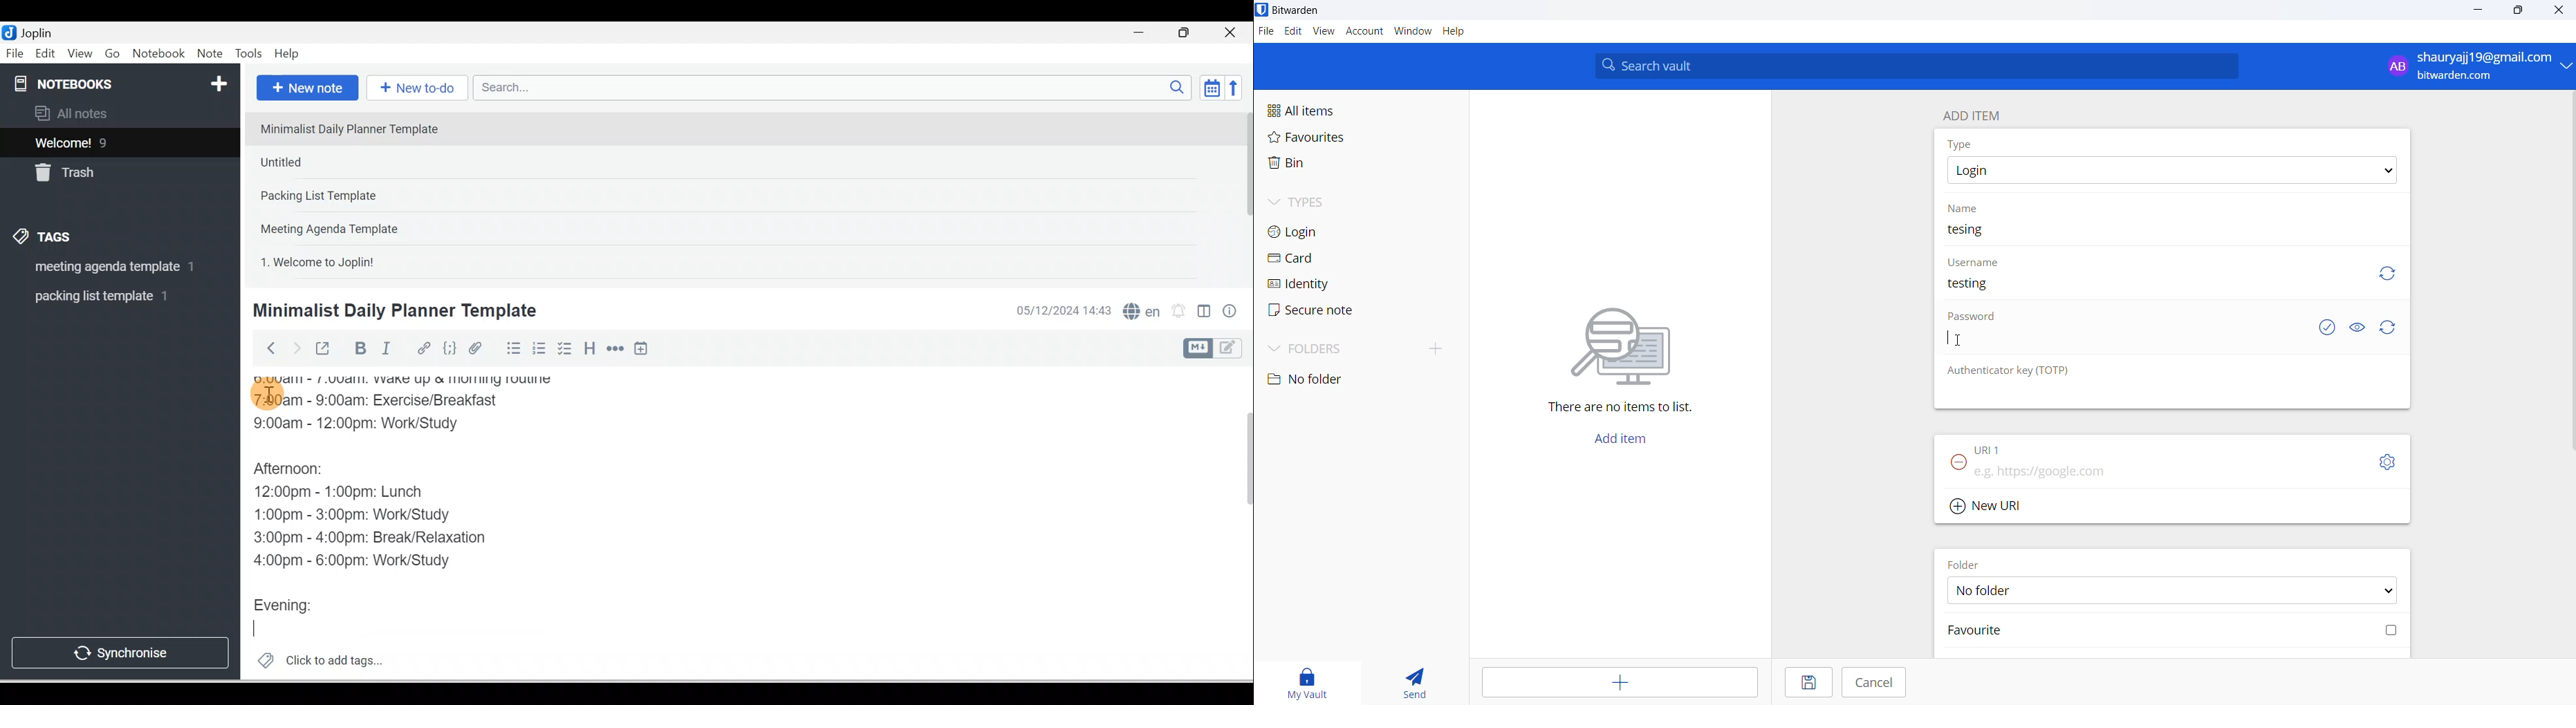 This screenshot has height=728, width=2576. Describe the element at coordinates (511, 348) in the screenshot. I see `Bulleted list` at that location.